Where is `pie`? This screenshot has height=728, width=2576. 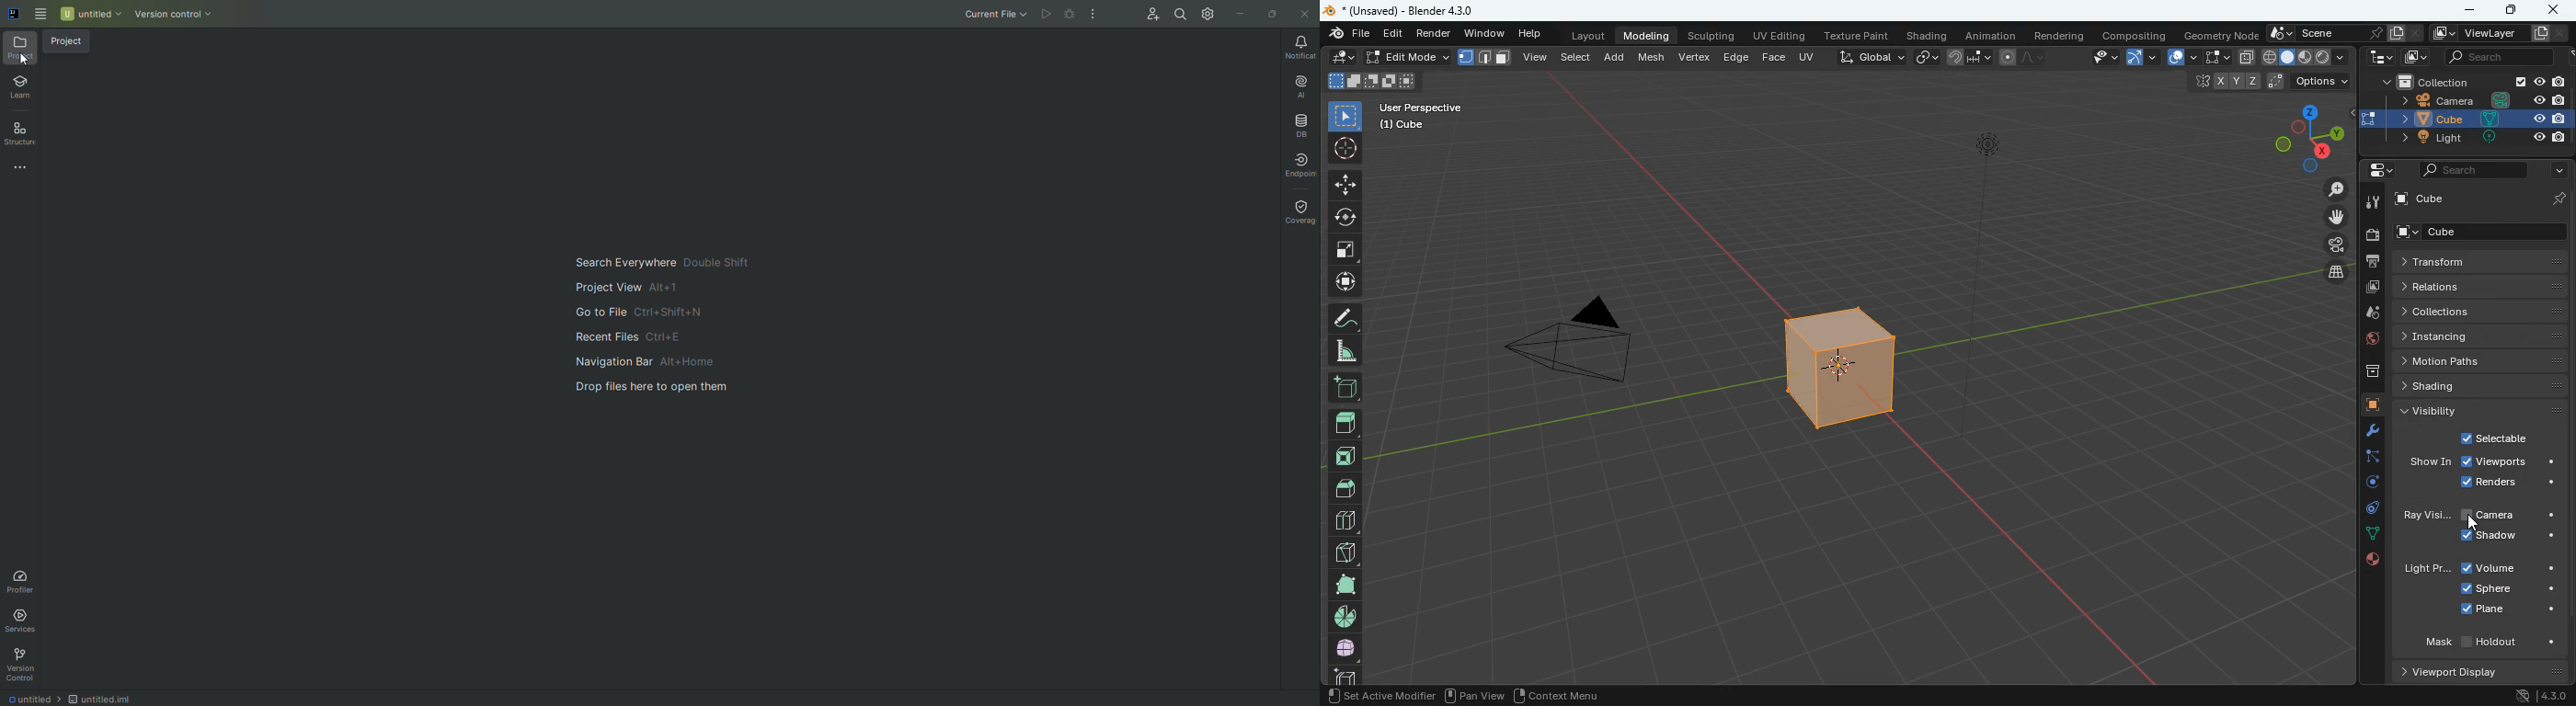
pie is located at coordinates (1345, 619).